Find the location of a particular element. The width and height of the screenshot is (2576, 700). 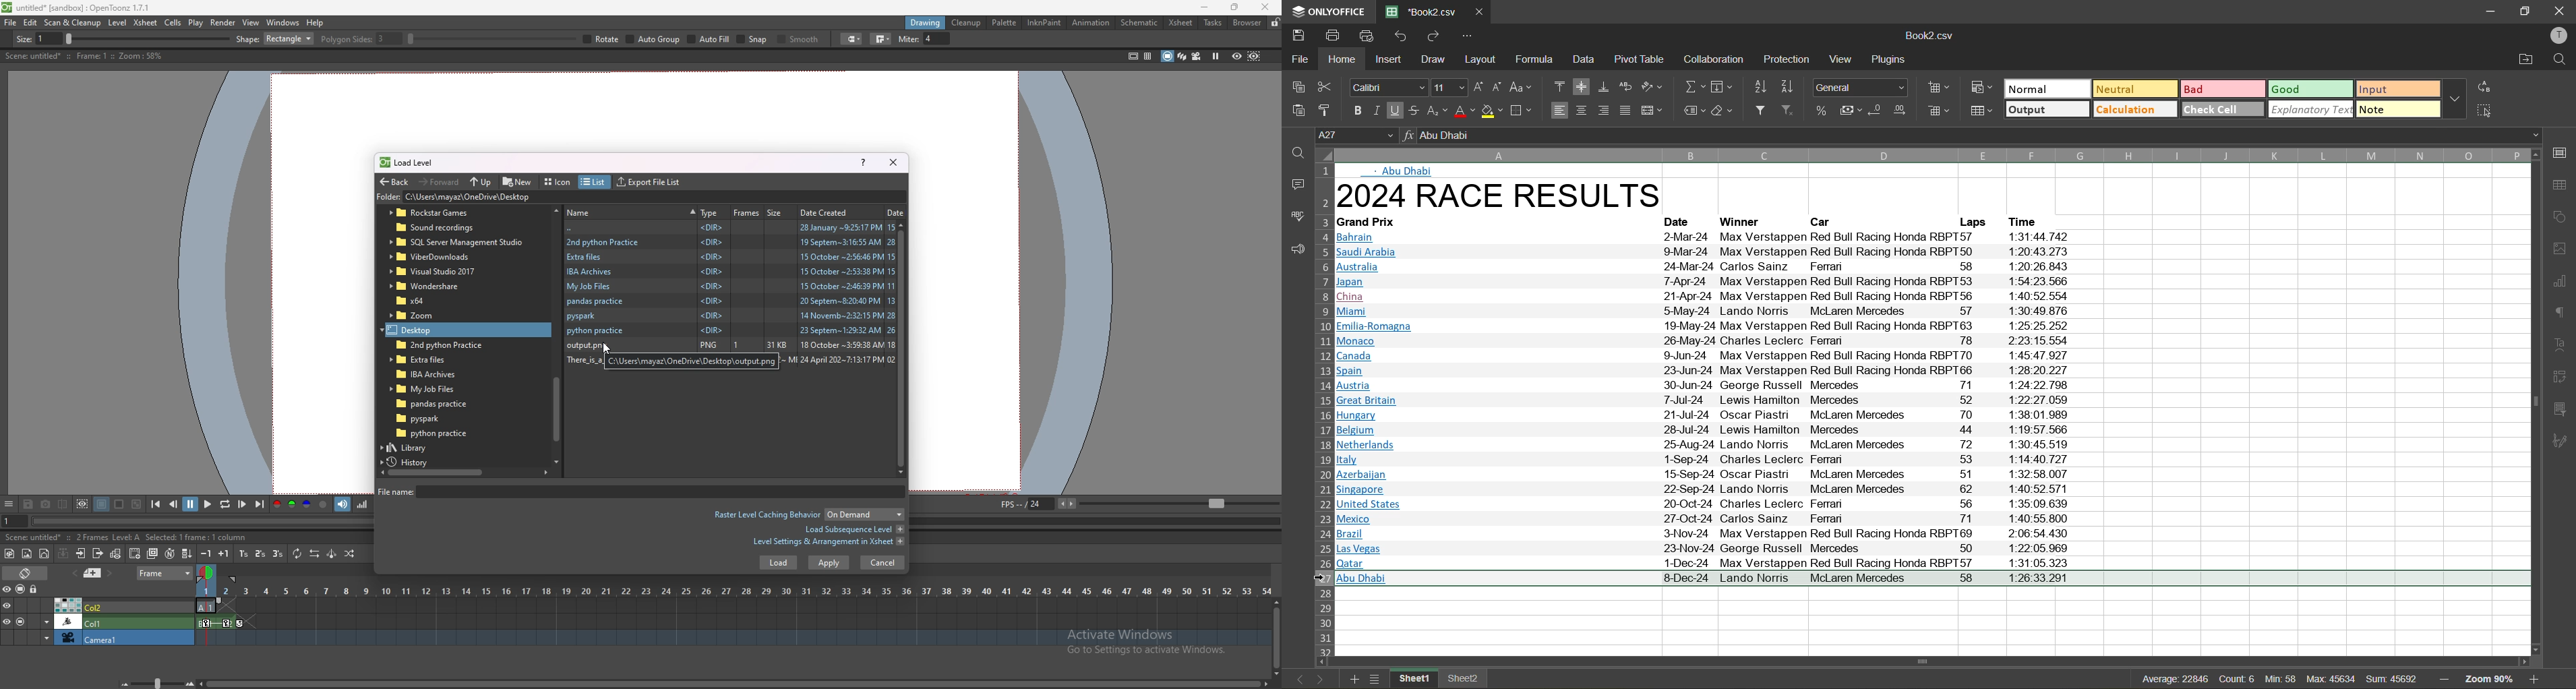

description is located at coordinates (110, 536).